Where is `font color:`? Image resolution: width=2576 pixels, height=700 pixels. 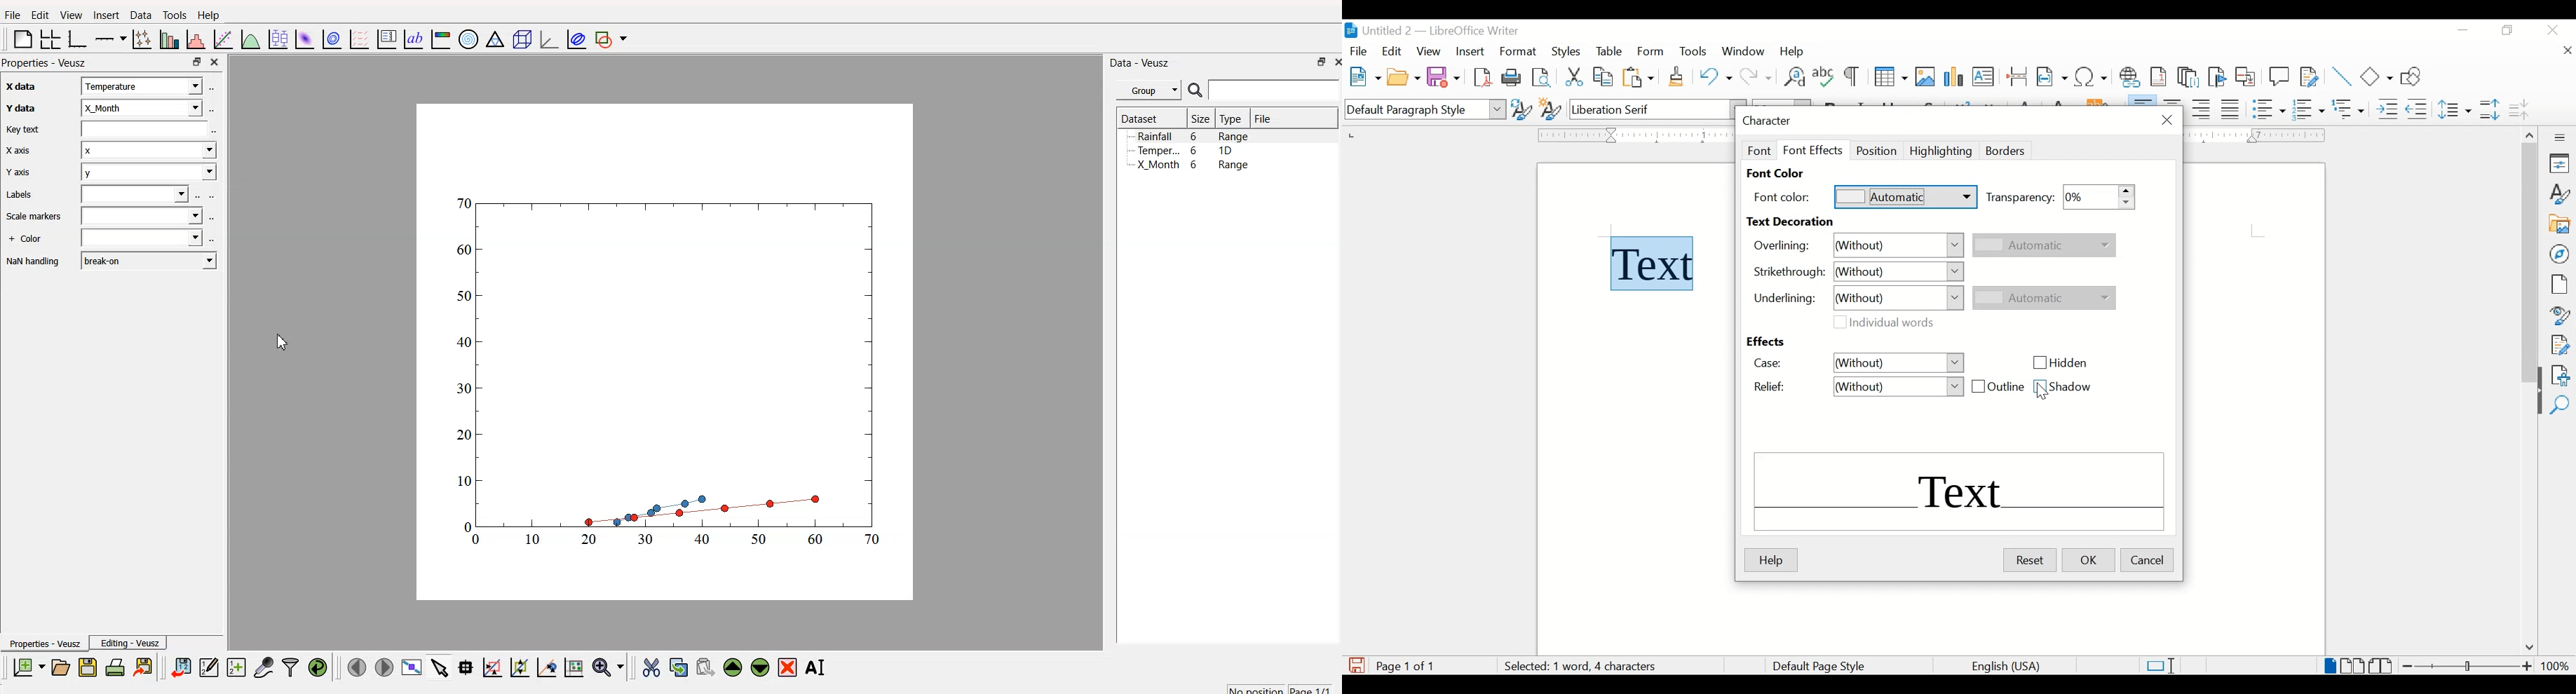
font color: is located at coordinates (1782, 197).